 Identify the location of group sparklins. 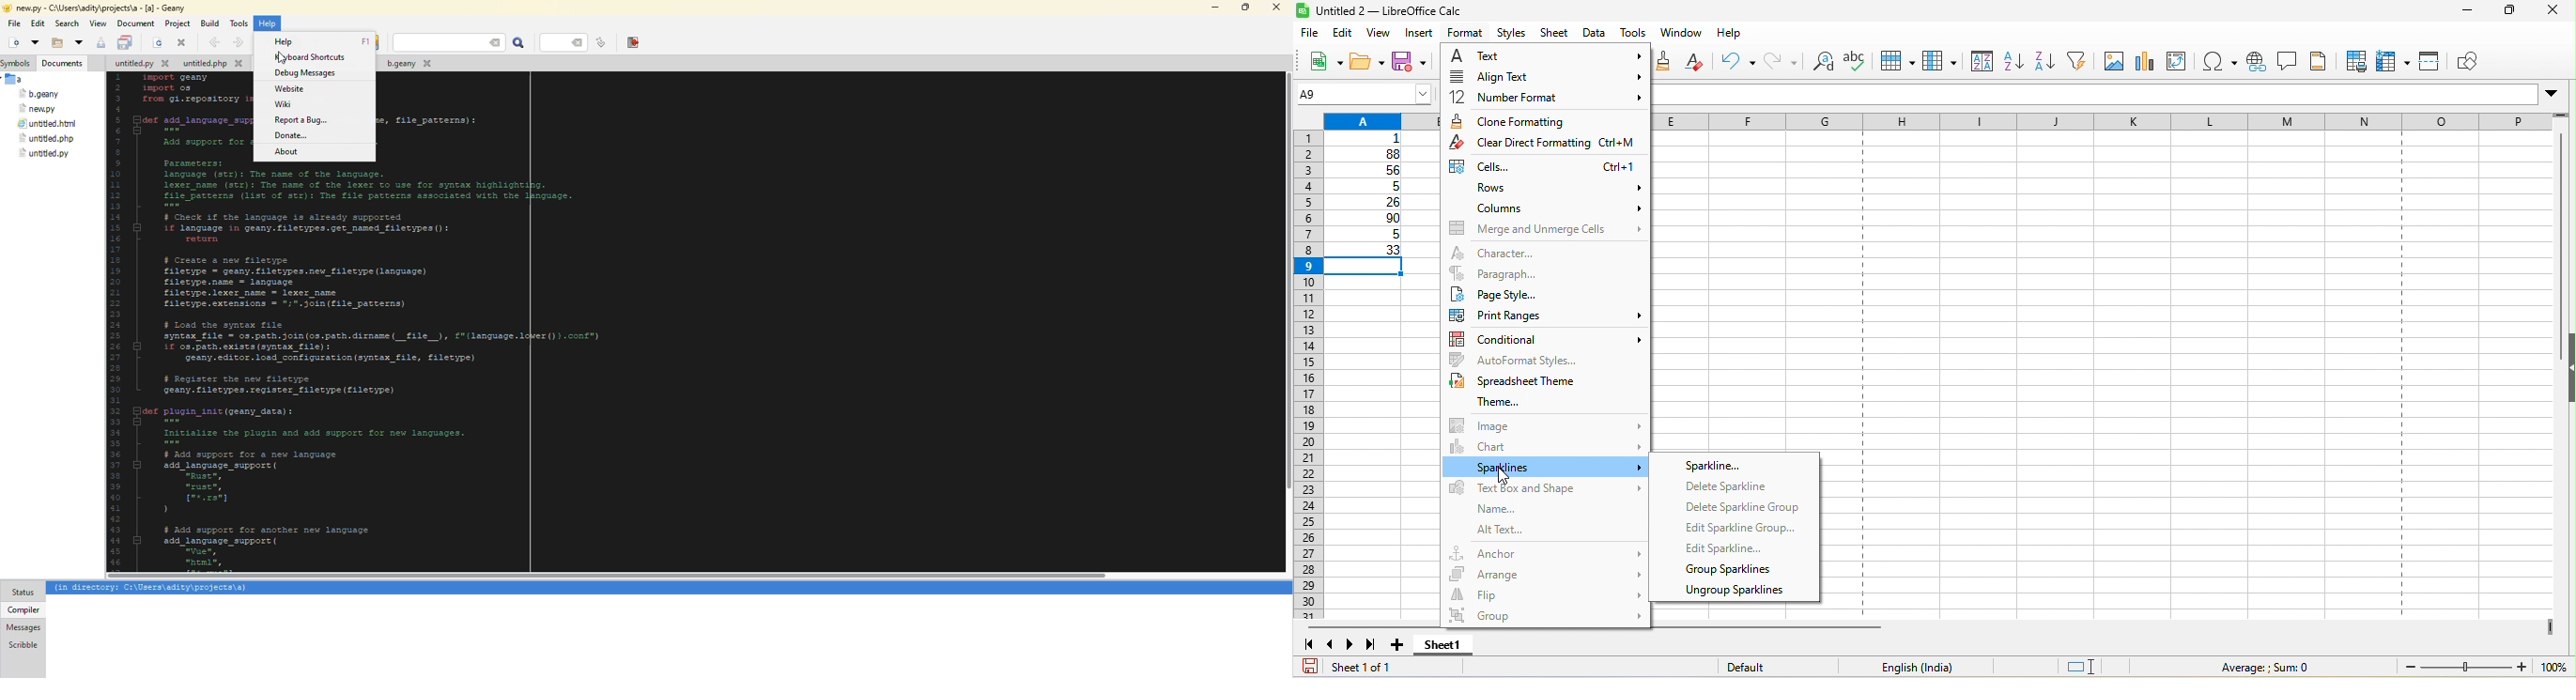
(1732, 570).